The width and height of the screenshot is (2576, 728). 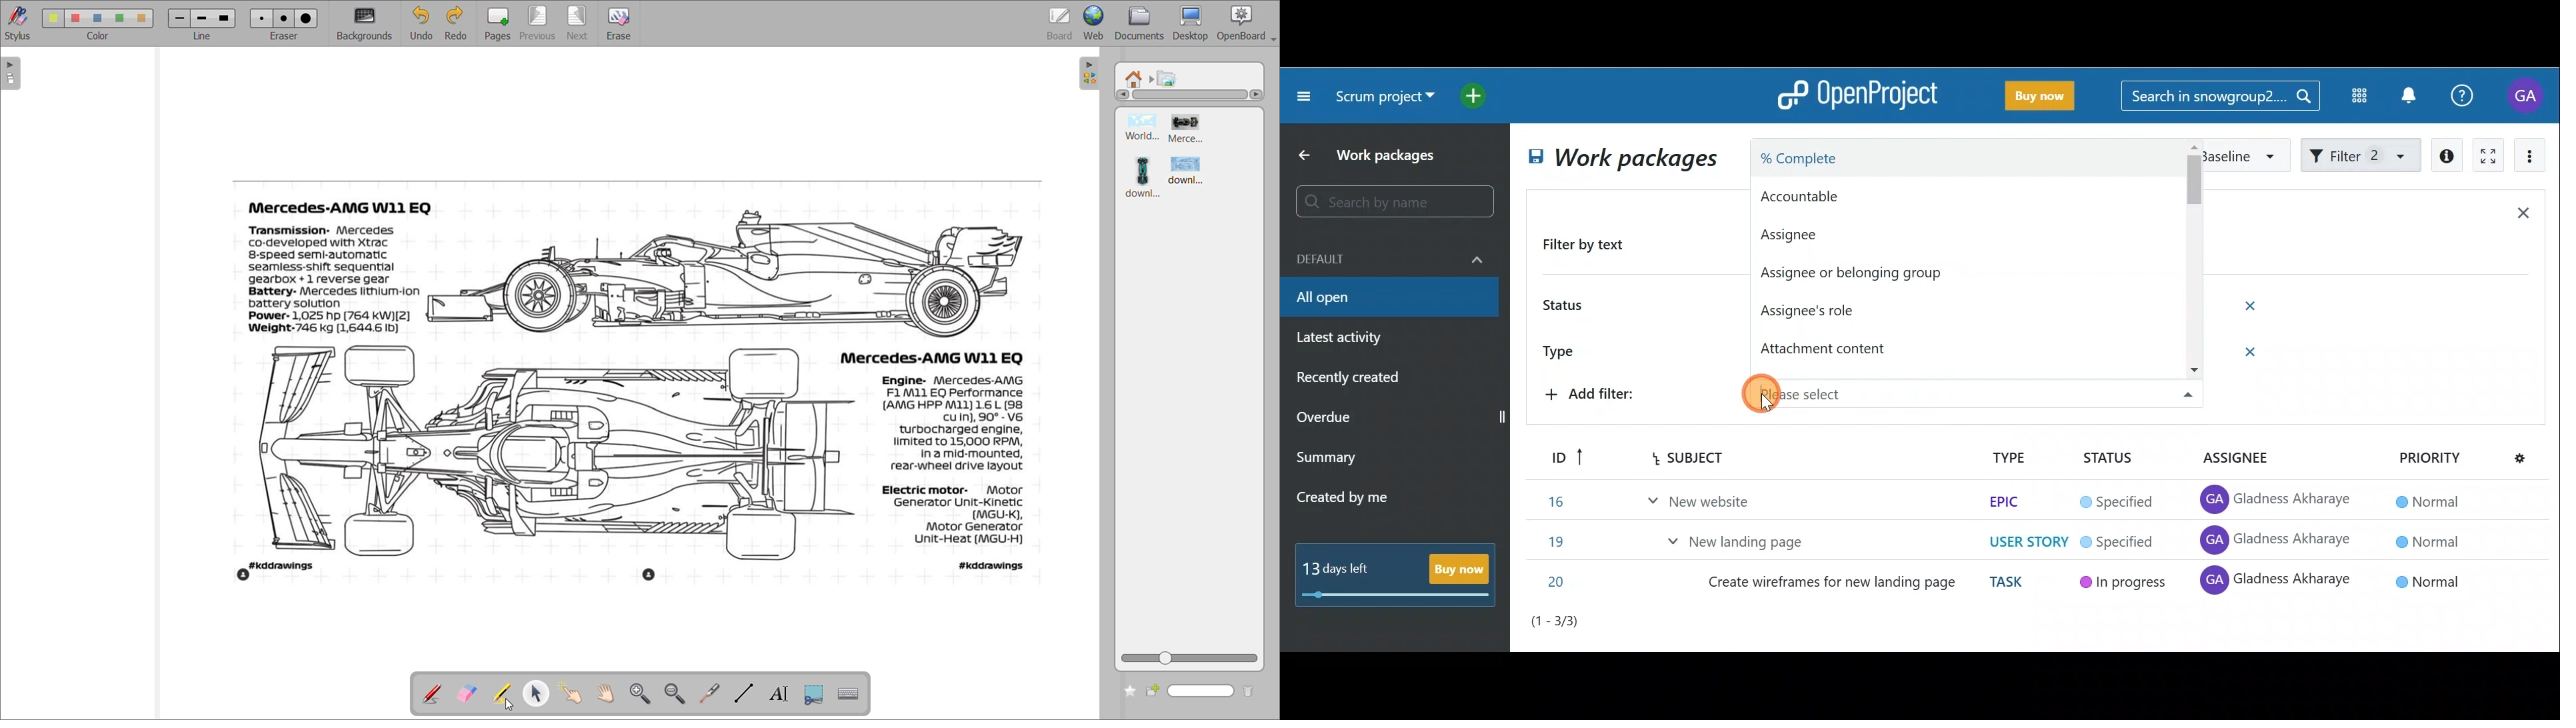 What do you see at coordinates (1186, 131) in the screenshot?
I see `image 2` at bounding box center [1186, 131].